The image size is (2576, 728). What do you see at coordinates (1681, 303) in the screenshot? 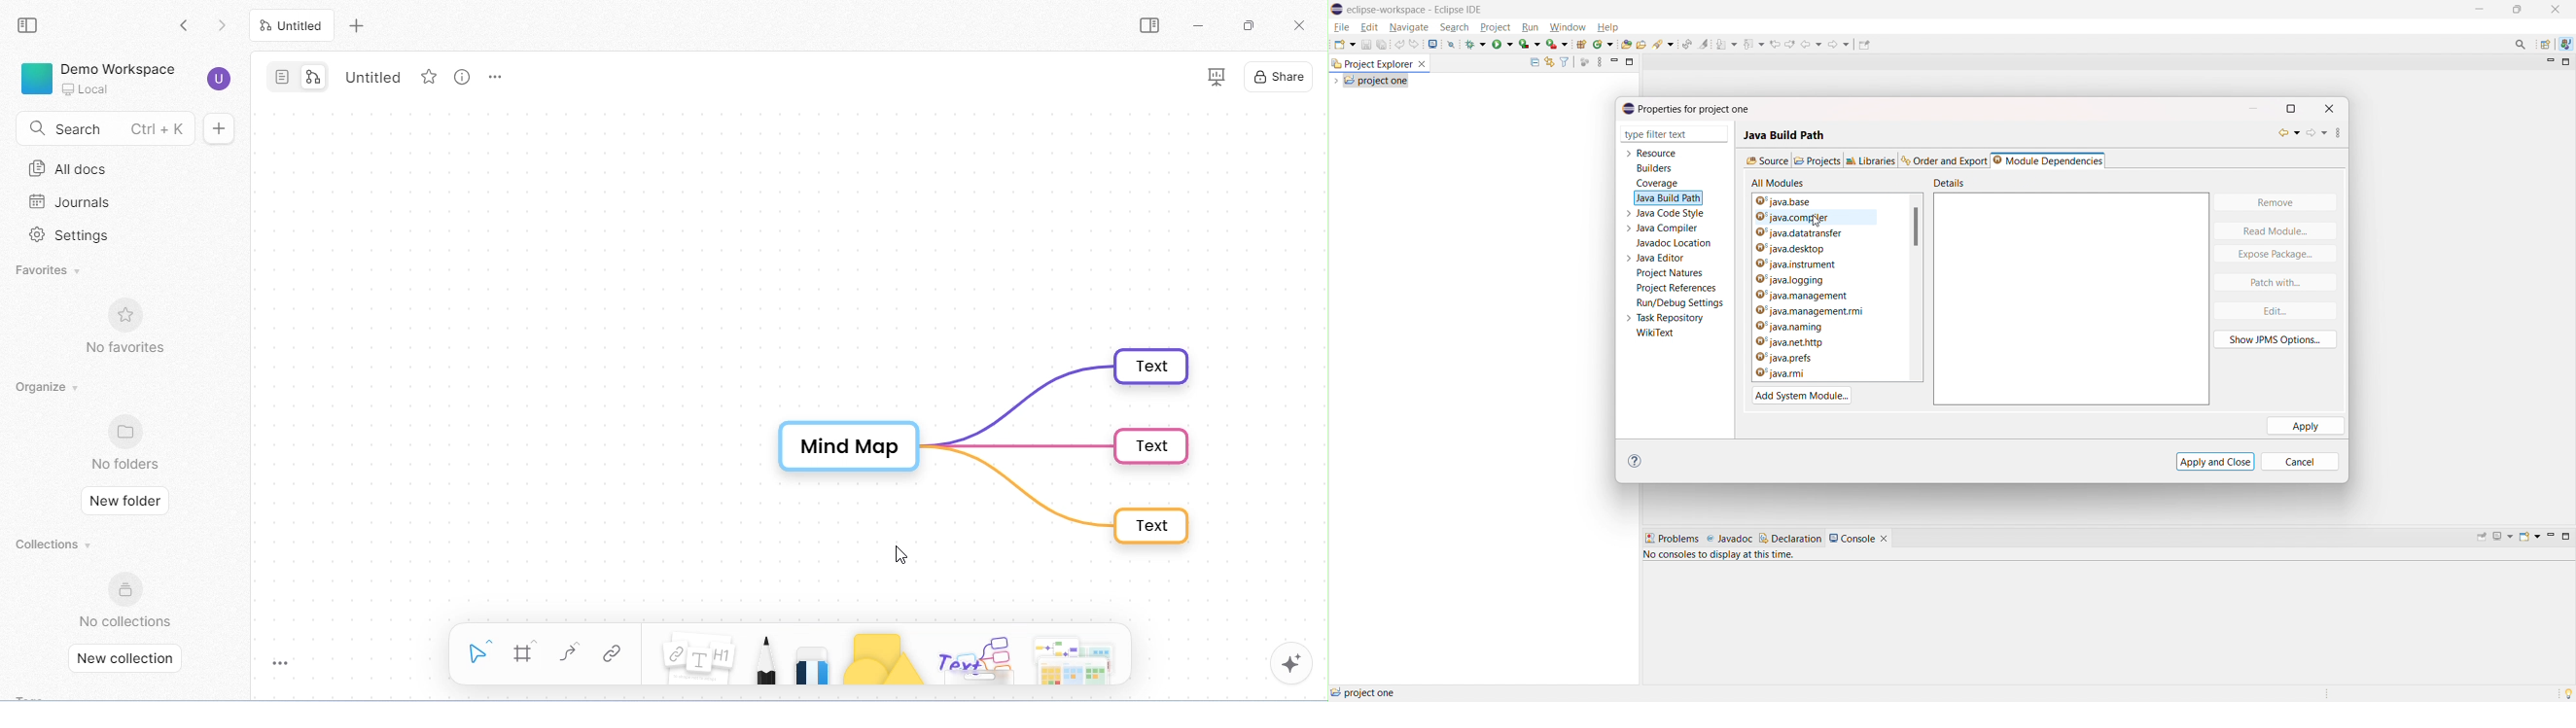
I see `run/debug settings` at bounding box center [1681, 303].